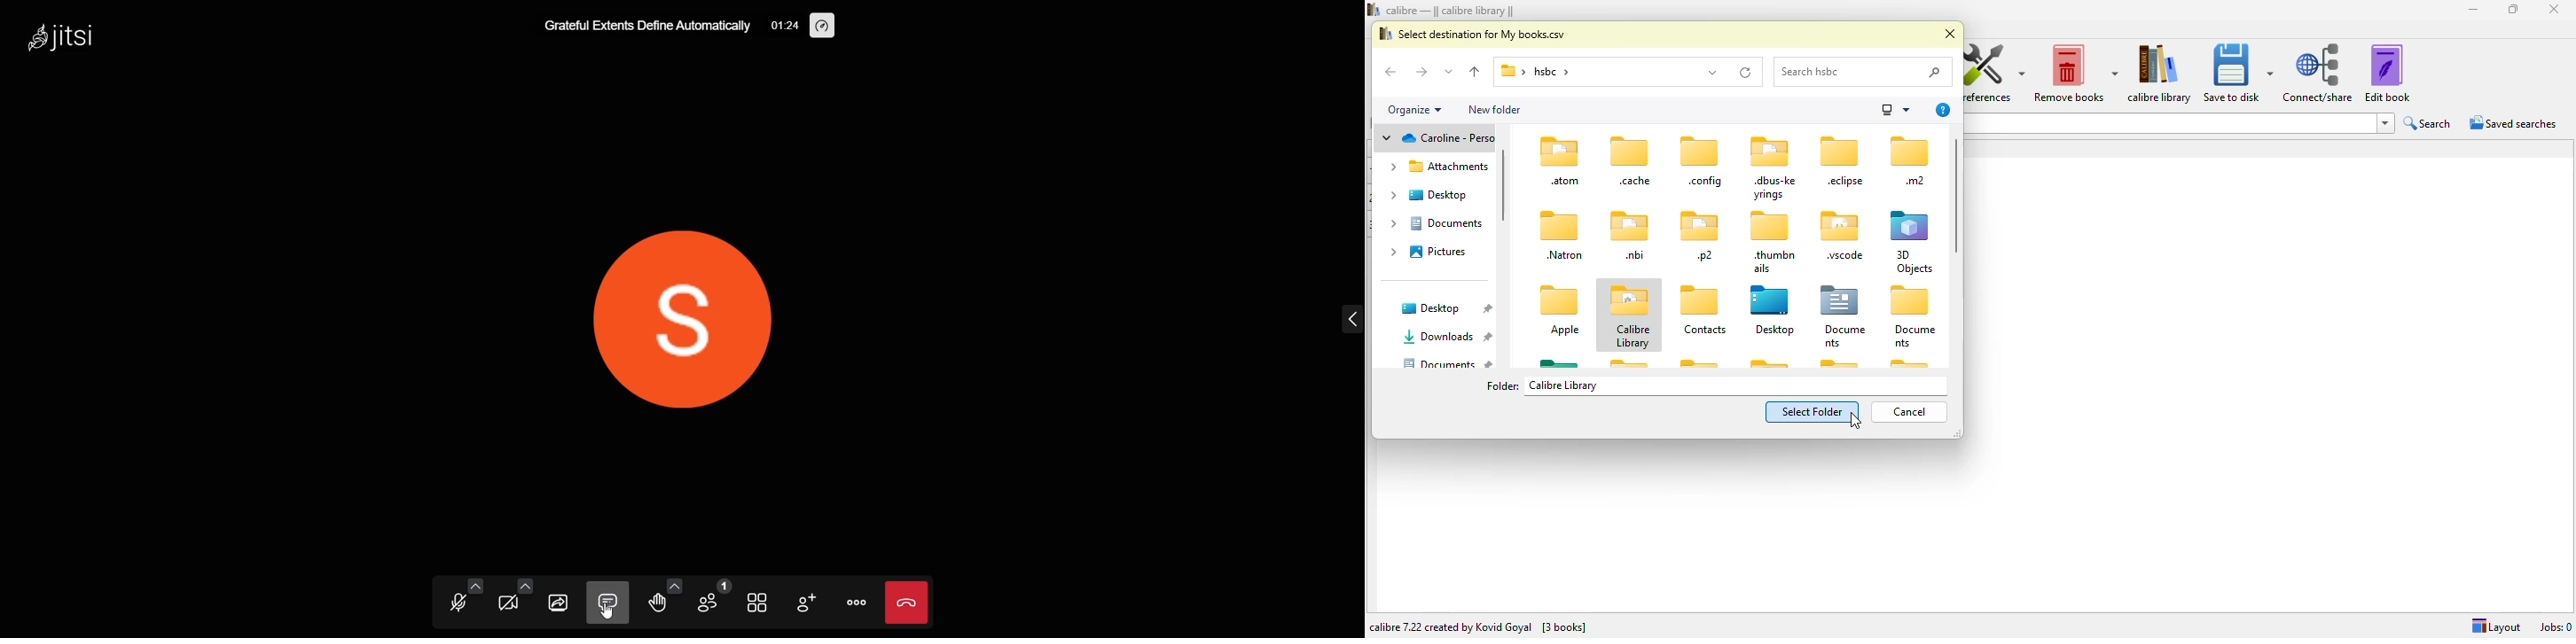 The height and width of the screenshot is (644, 2576). Describe the element at coordinates (1561, 251) in the screenshot. I see `folders` at that location.